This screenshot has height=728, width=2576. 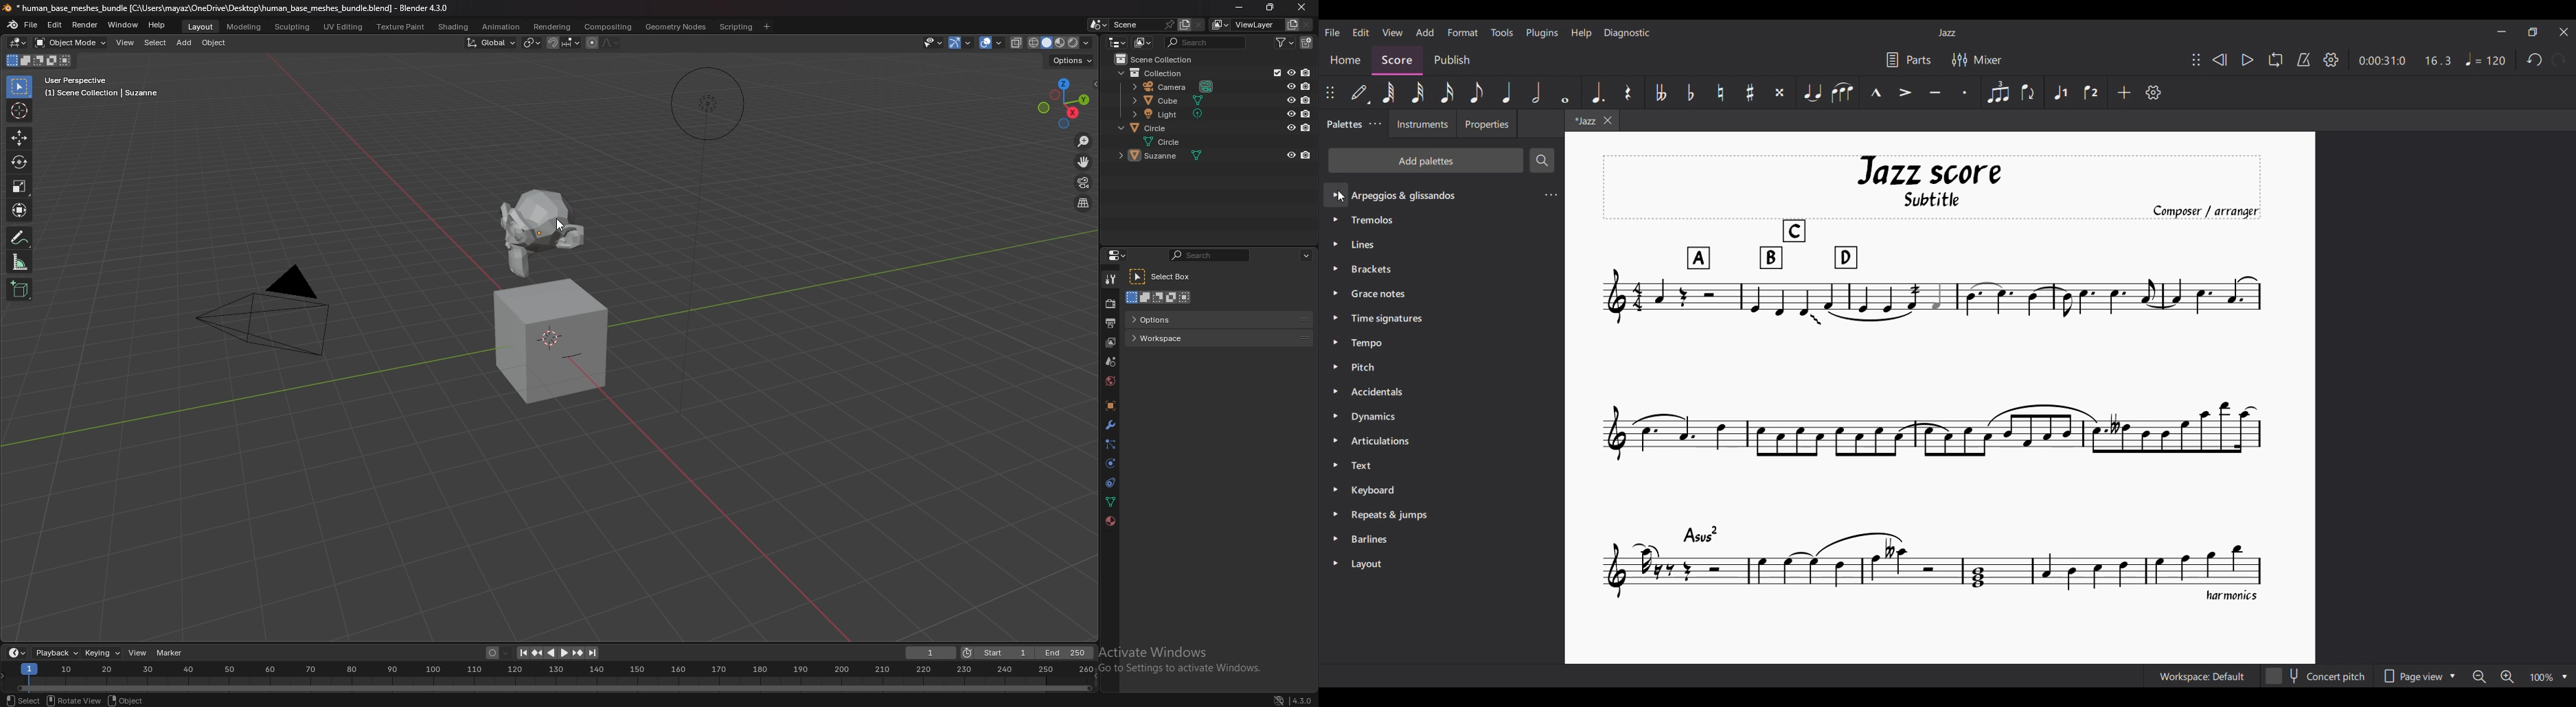 I want to click on Layouts, so click(x=1373, y=566).